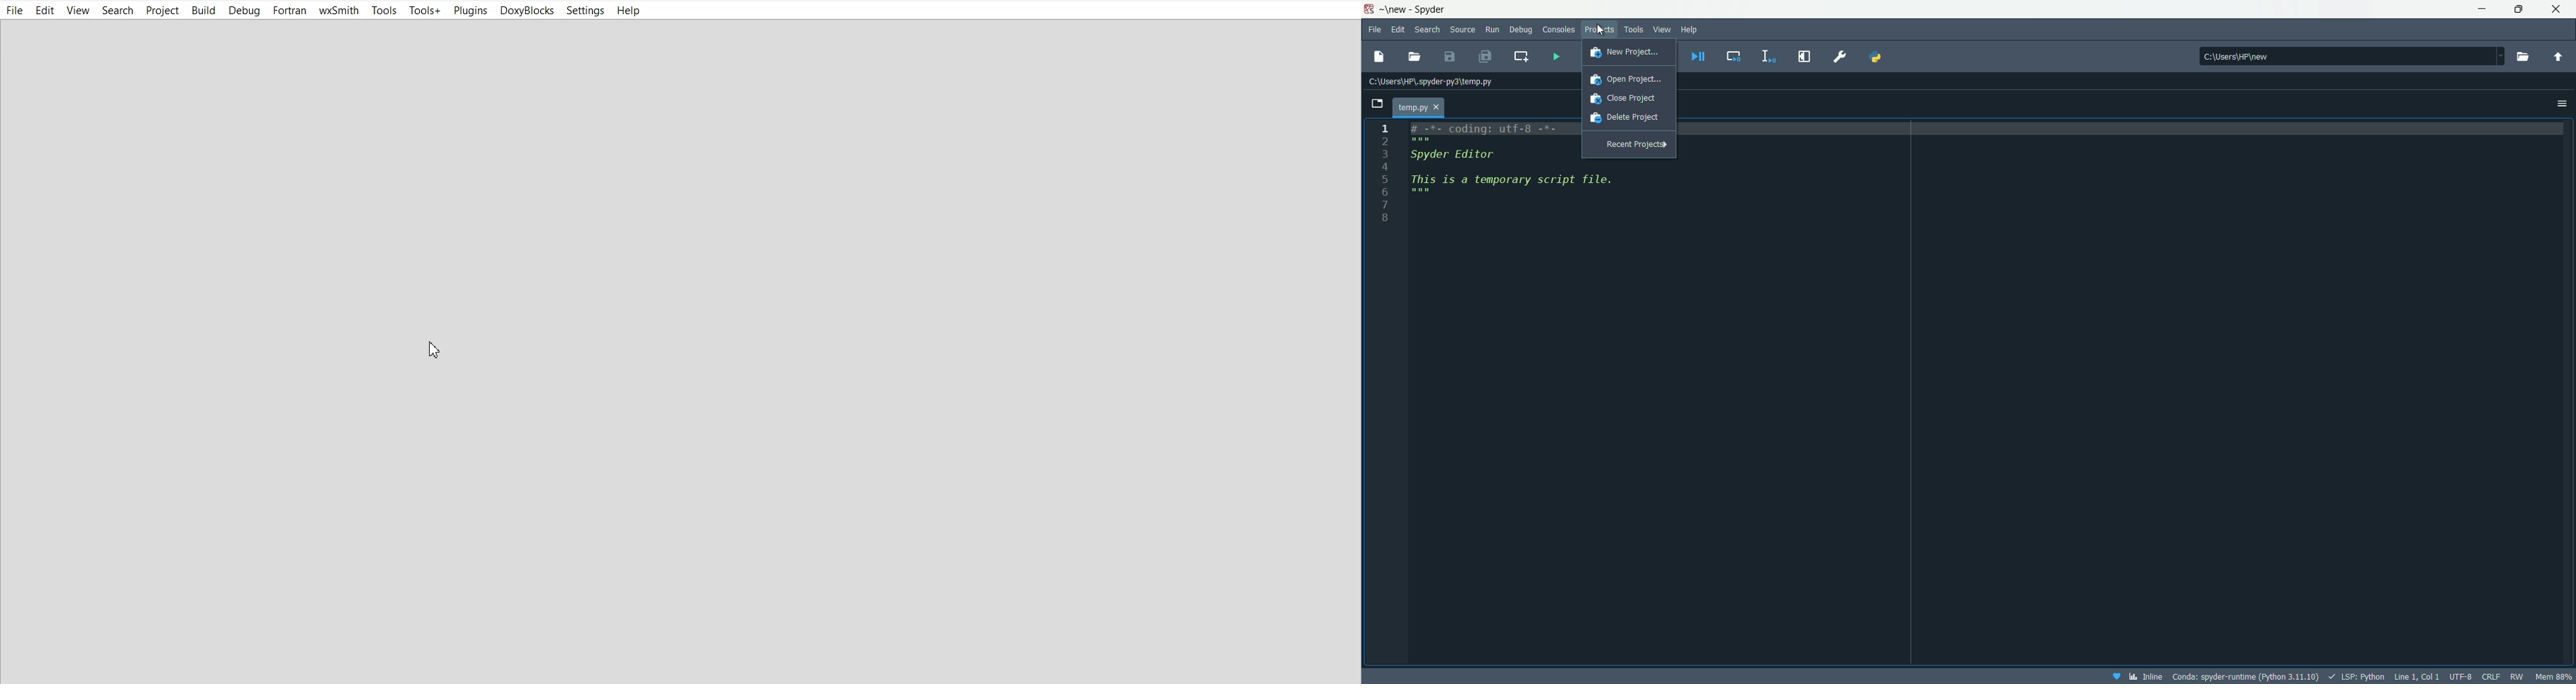 The image size is (2576, 700). What do you see at coordinates (1803, 55) in the screenshot?
I see `Maximize current pane` at bounding box center [1803, 55].